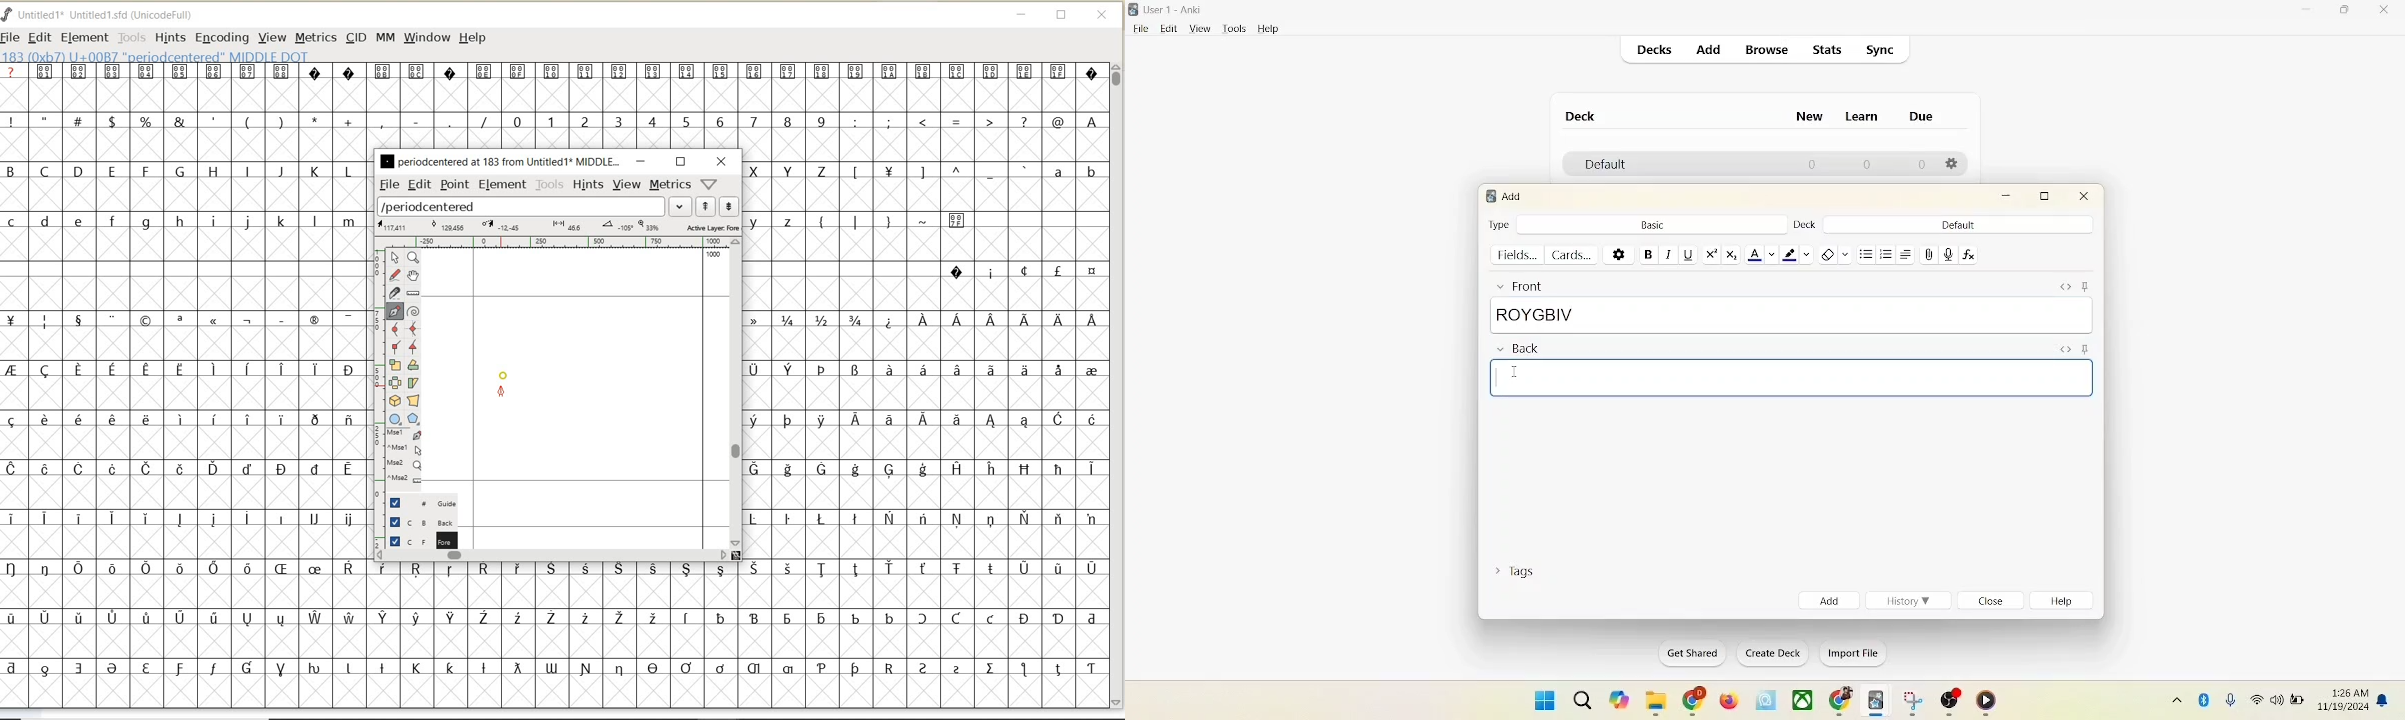  What do you see at coordinates (394, 292) in the screenshot?
I see `cut splines in two` at bounding box center [394, 292].